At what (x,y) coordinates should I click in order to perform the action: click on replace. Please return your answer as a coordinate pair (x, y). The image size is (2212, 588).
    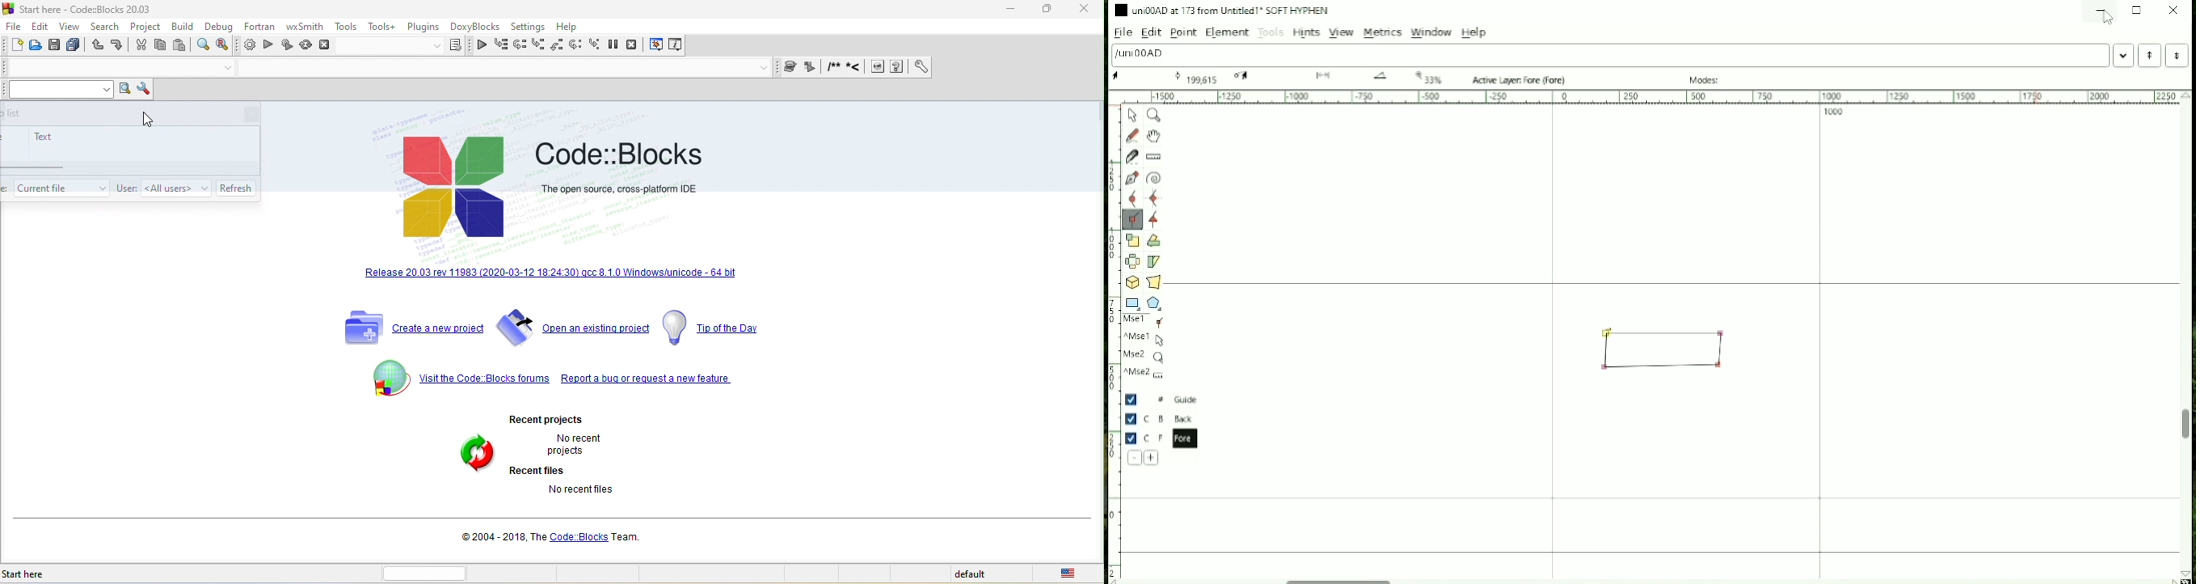
    Looking at the image, I should click on (227, 46).